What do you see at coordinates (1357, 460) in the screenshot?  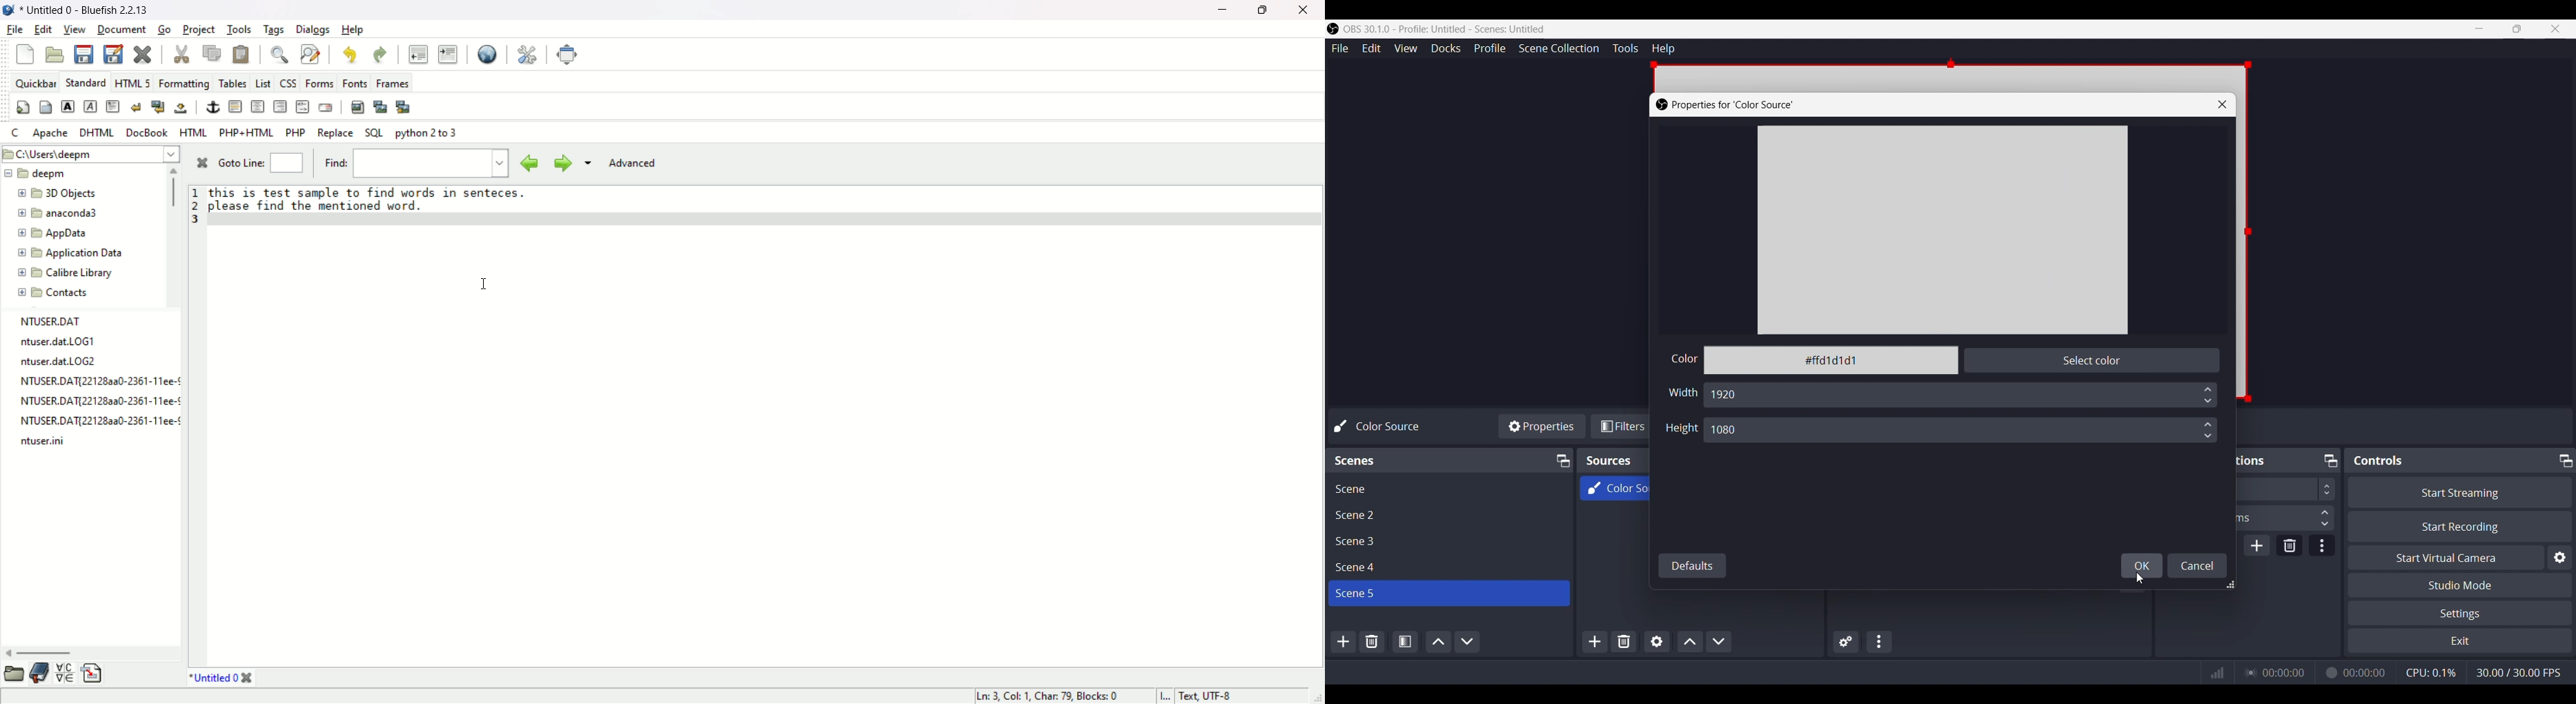 I see `Text` at bounding box center [1357, 460].